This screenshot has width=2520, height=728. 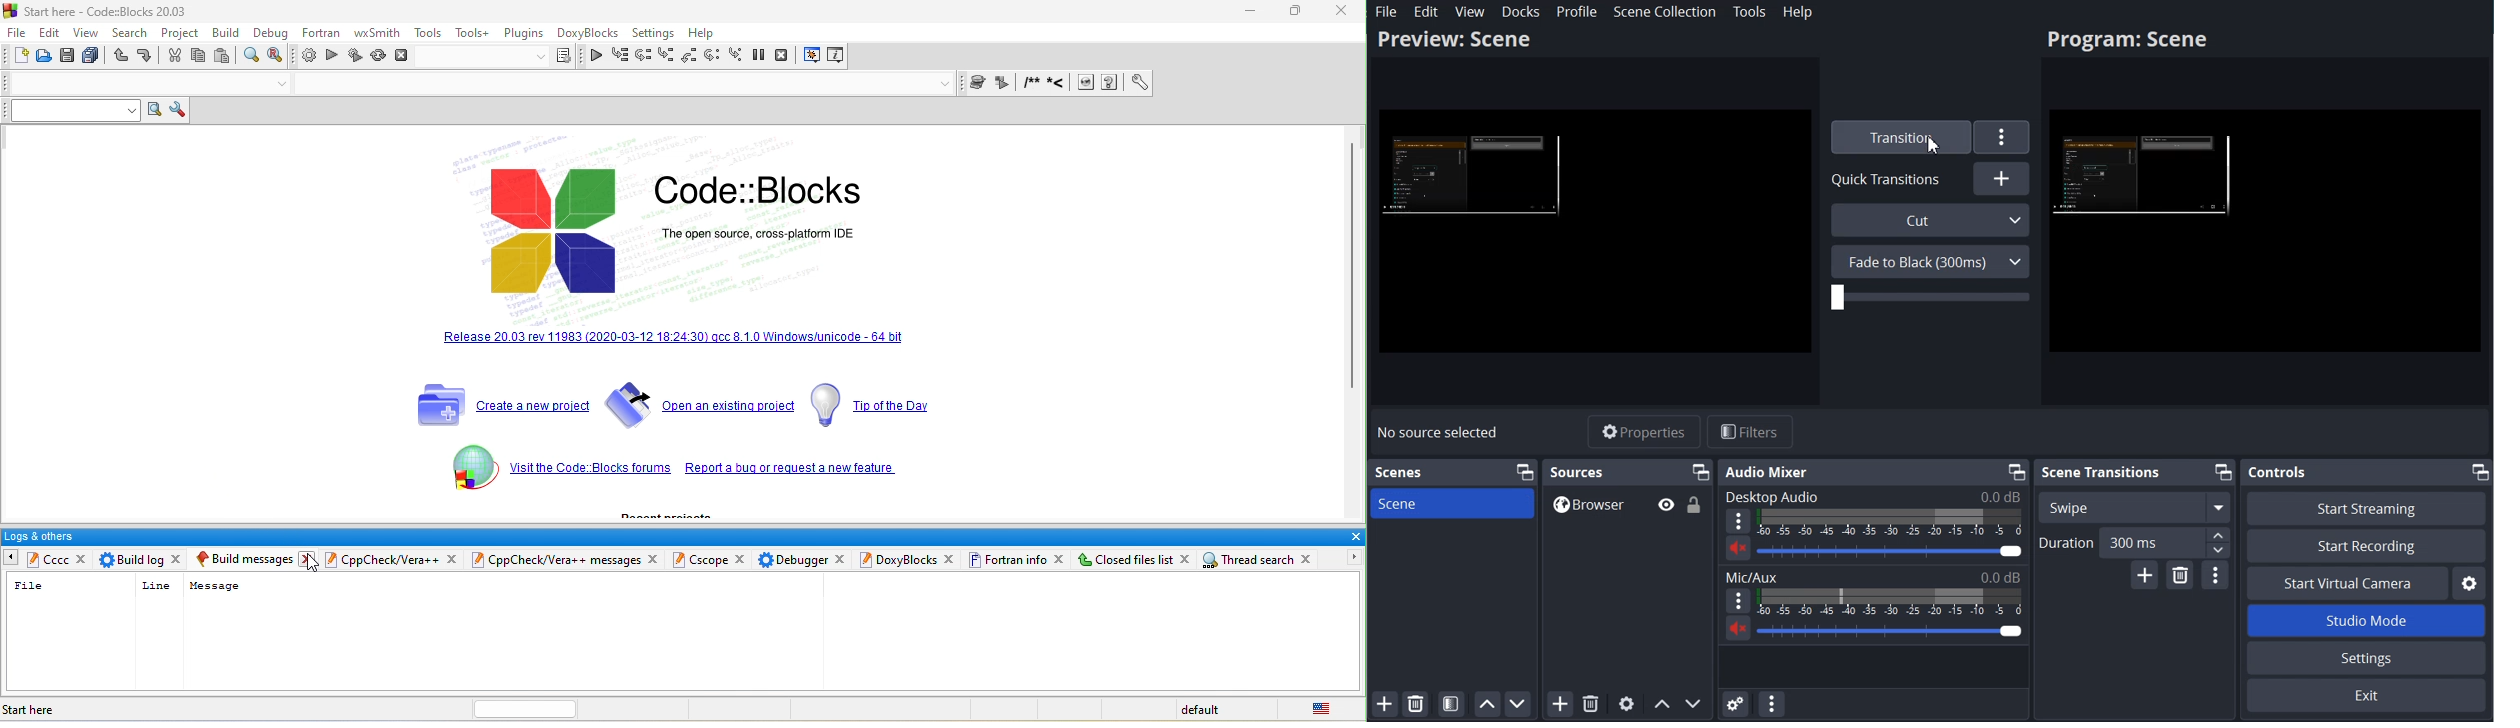 What do you see at coordinates (1930, 297) in the screenshot?
I see `Fade Adjuster` at bounding box center [1930, 297].